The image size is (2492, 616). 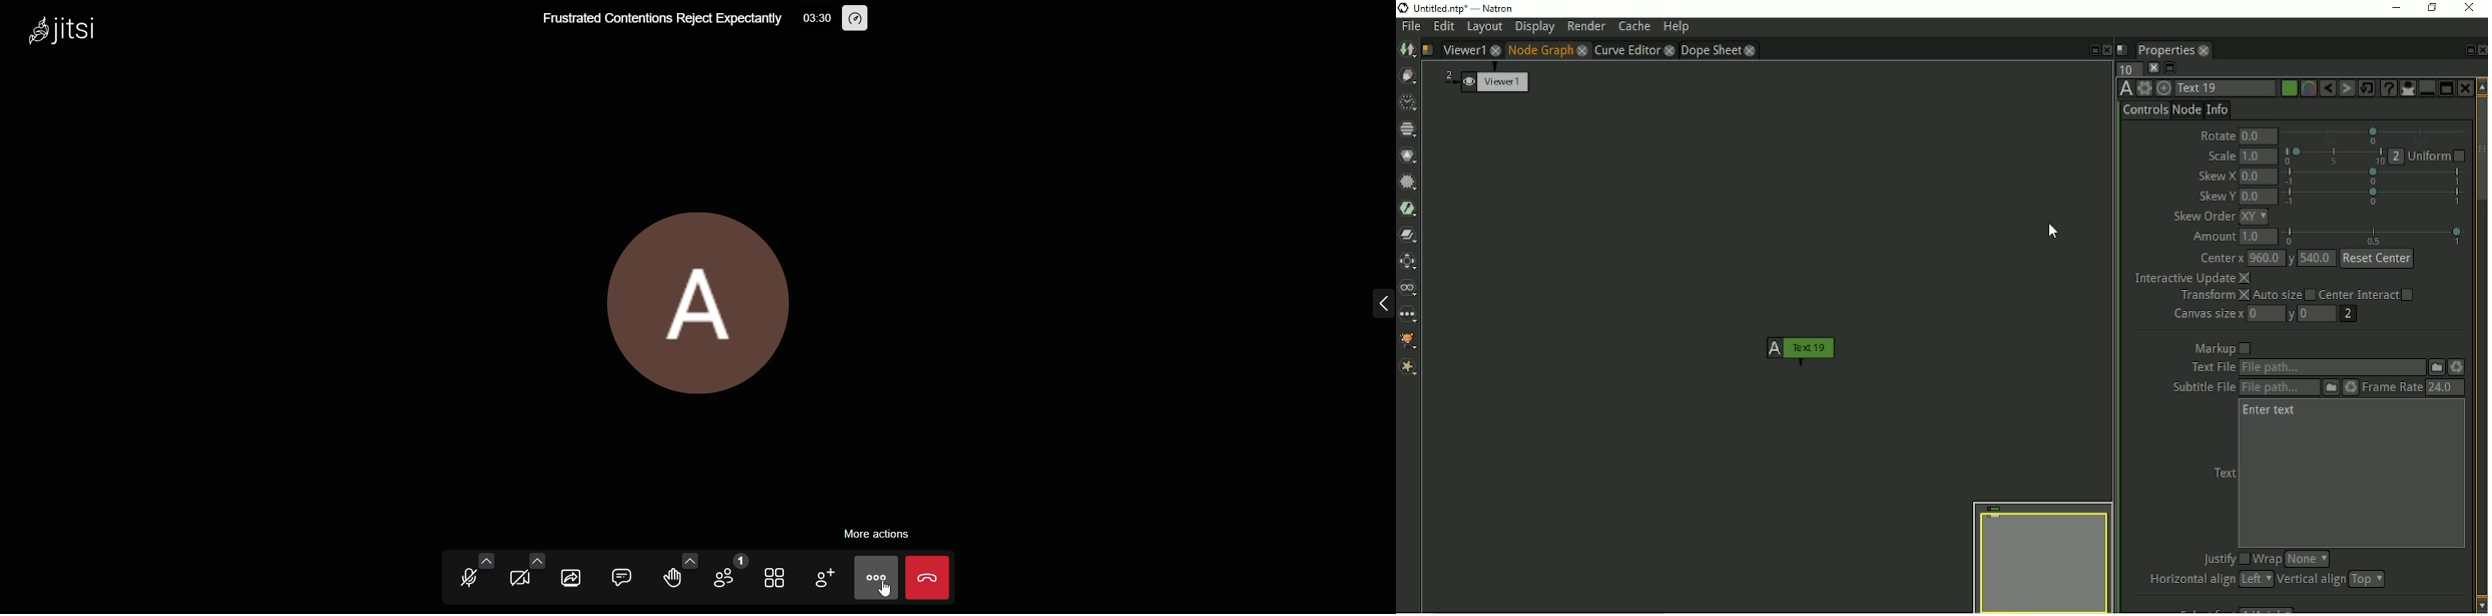 What do you see at coordinates (2284, 296) in the screenshot?
I see `Auto size` at bounding box center [2284, 296].